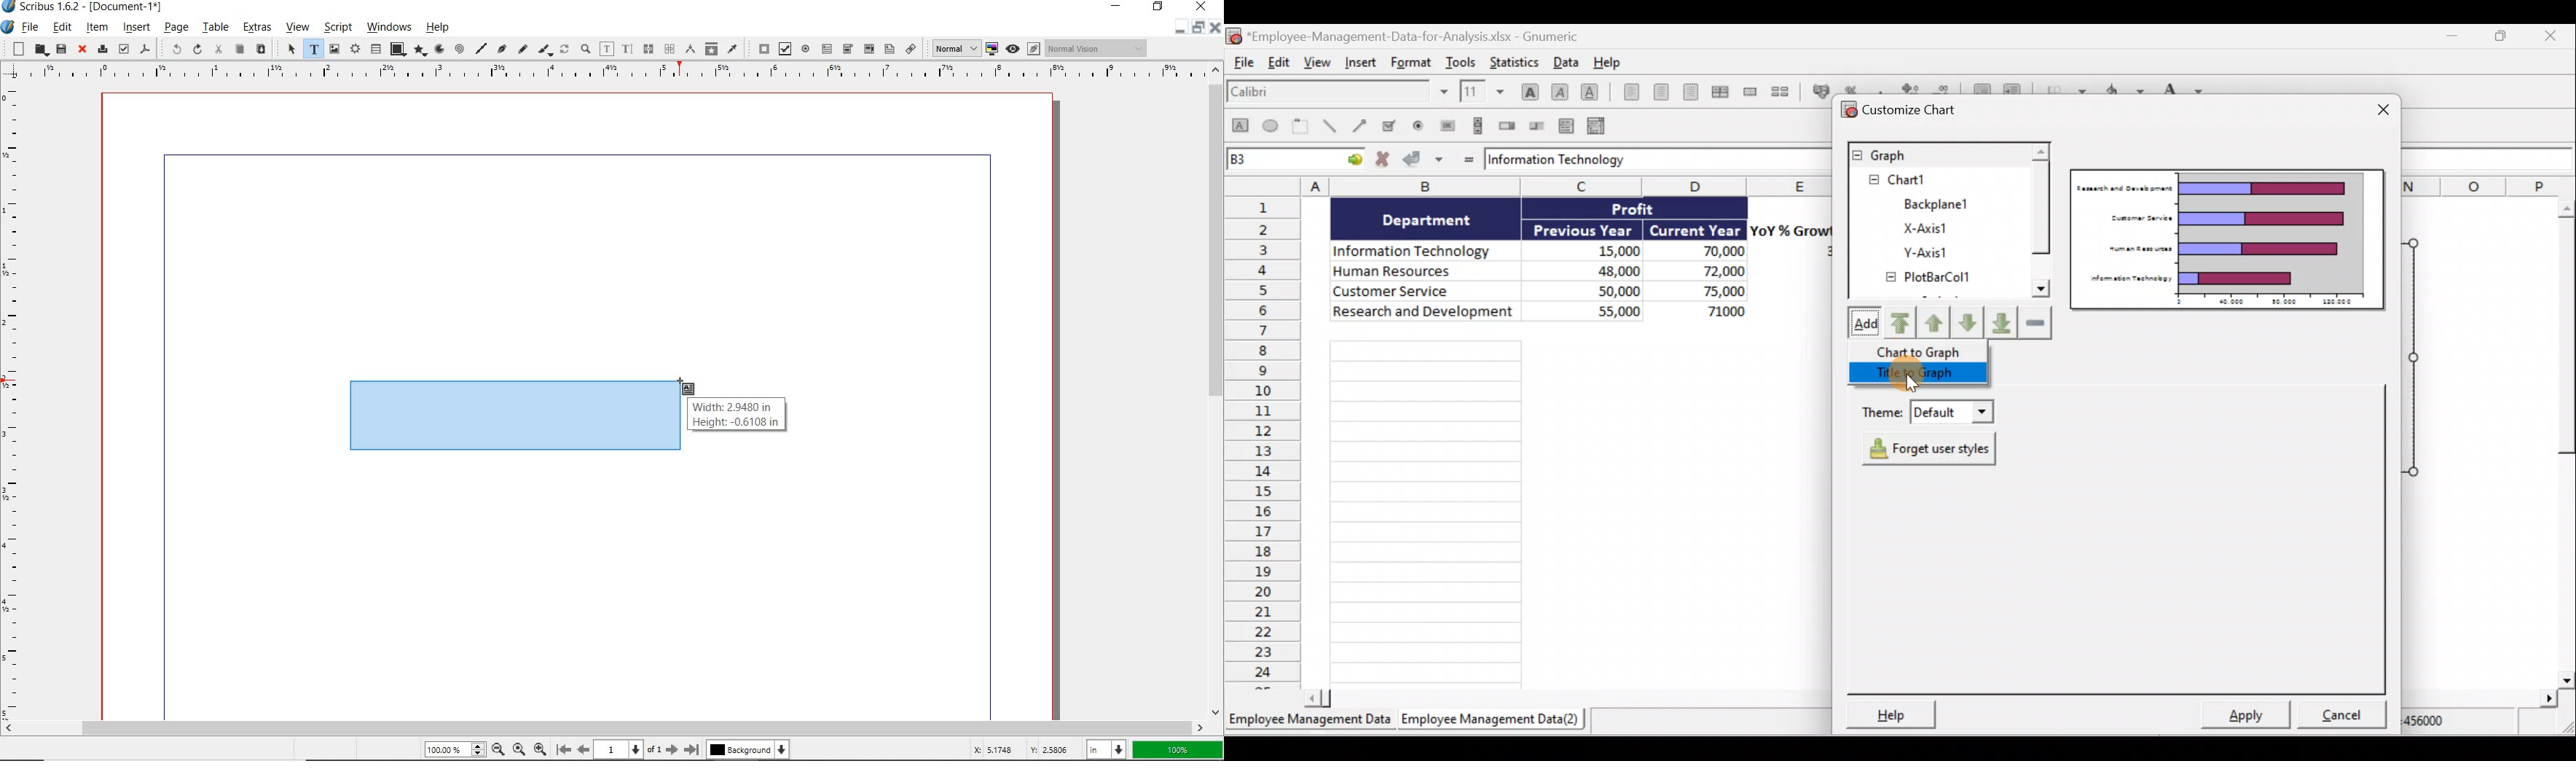  Describe the element at coordinates (355, 50) in the screenshot. I see `render frame` at that location.